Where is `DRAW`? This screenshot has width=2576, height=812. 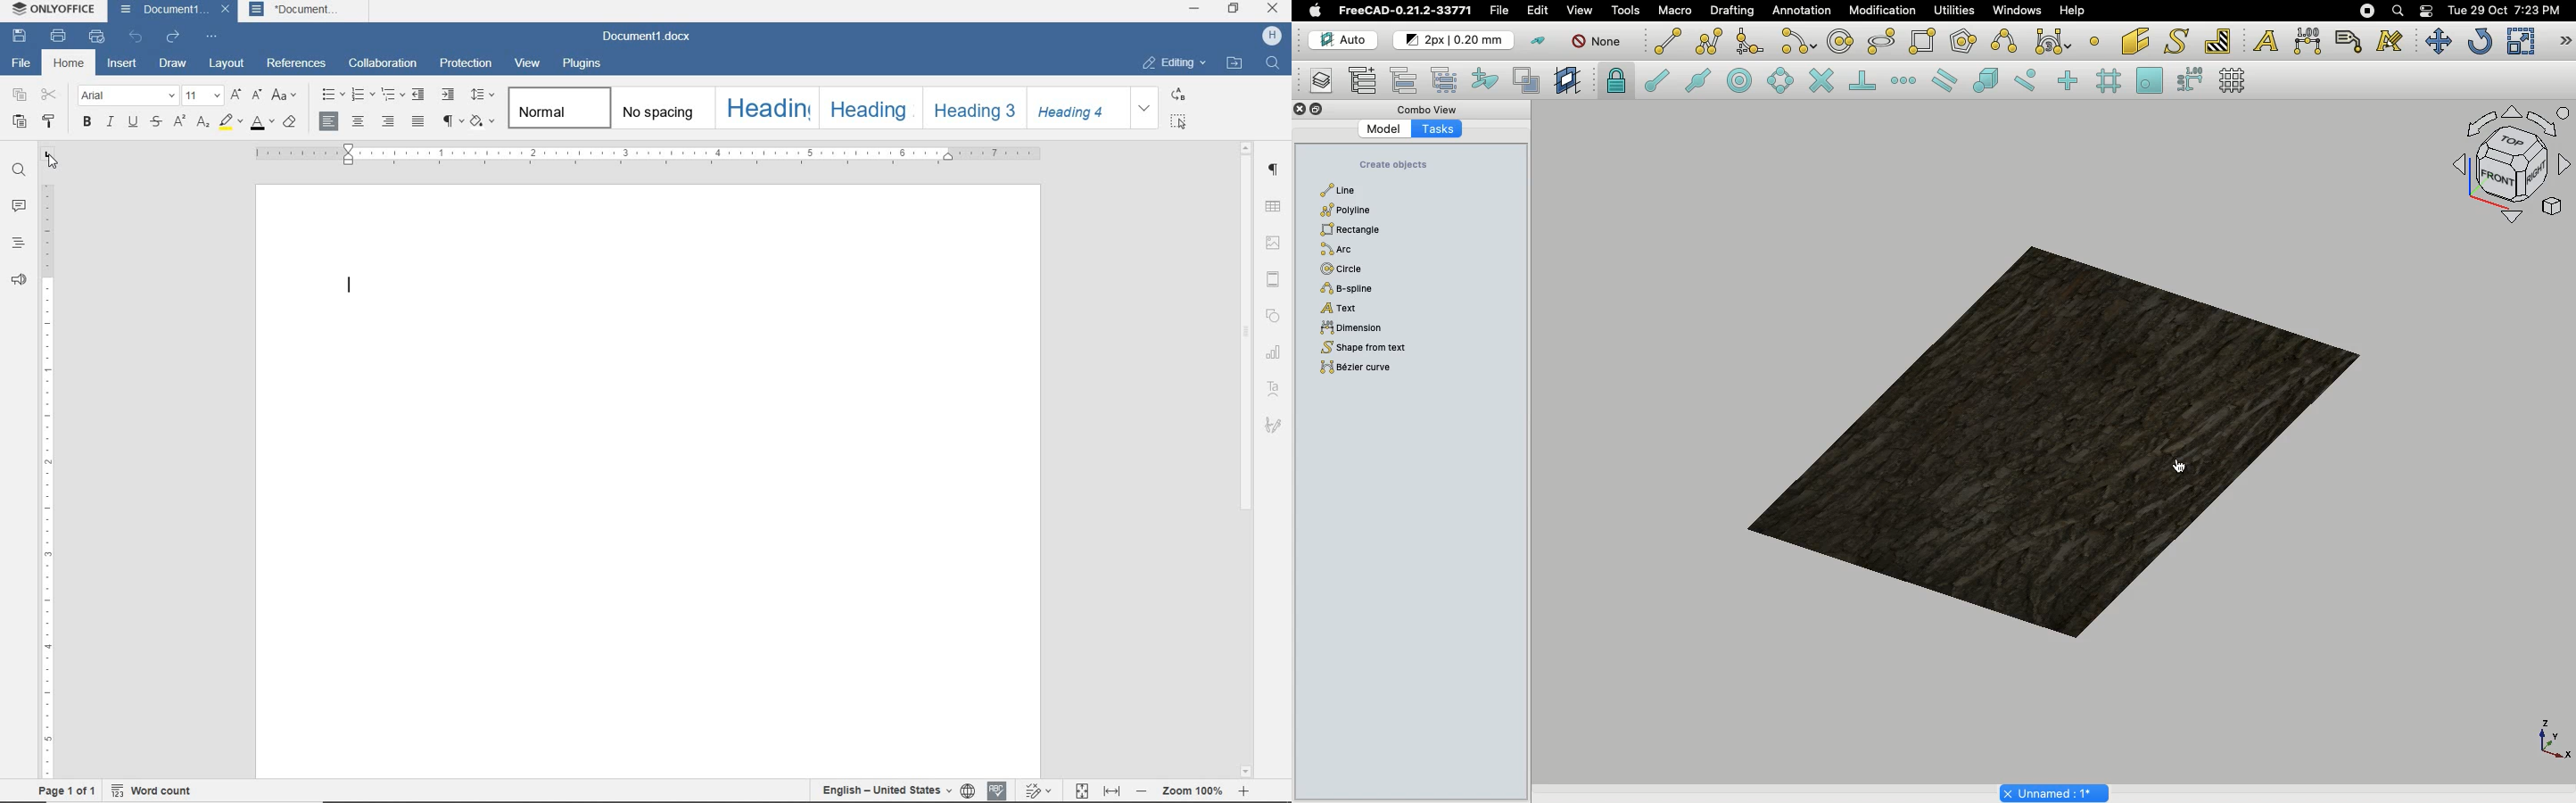 DRAW is located at coordinates (173, 64).